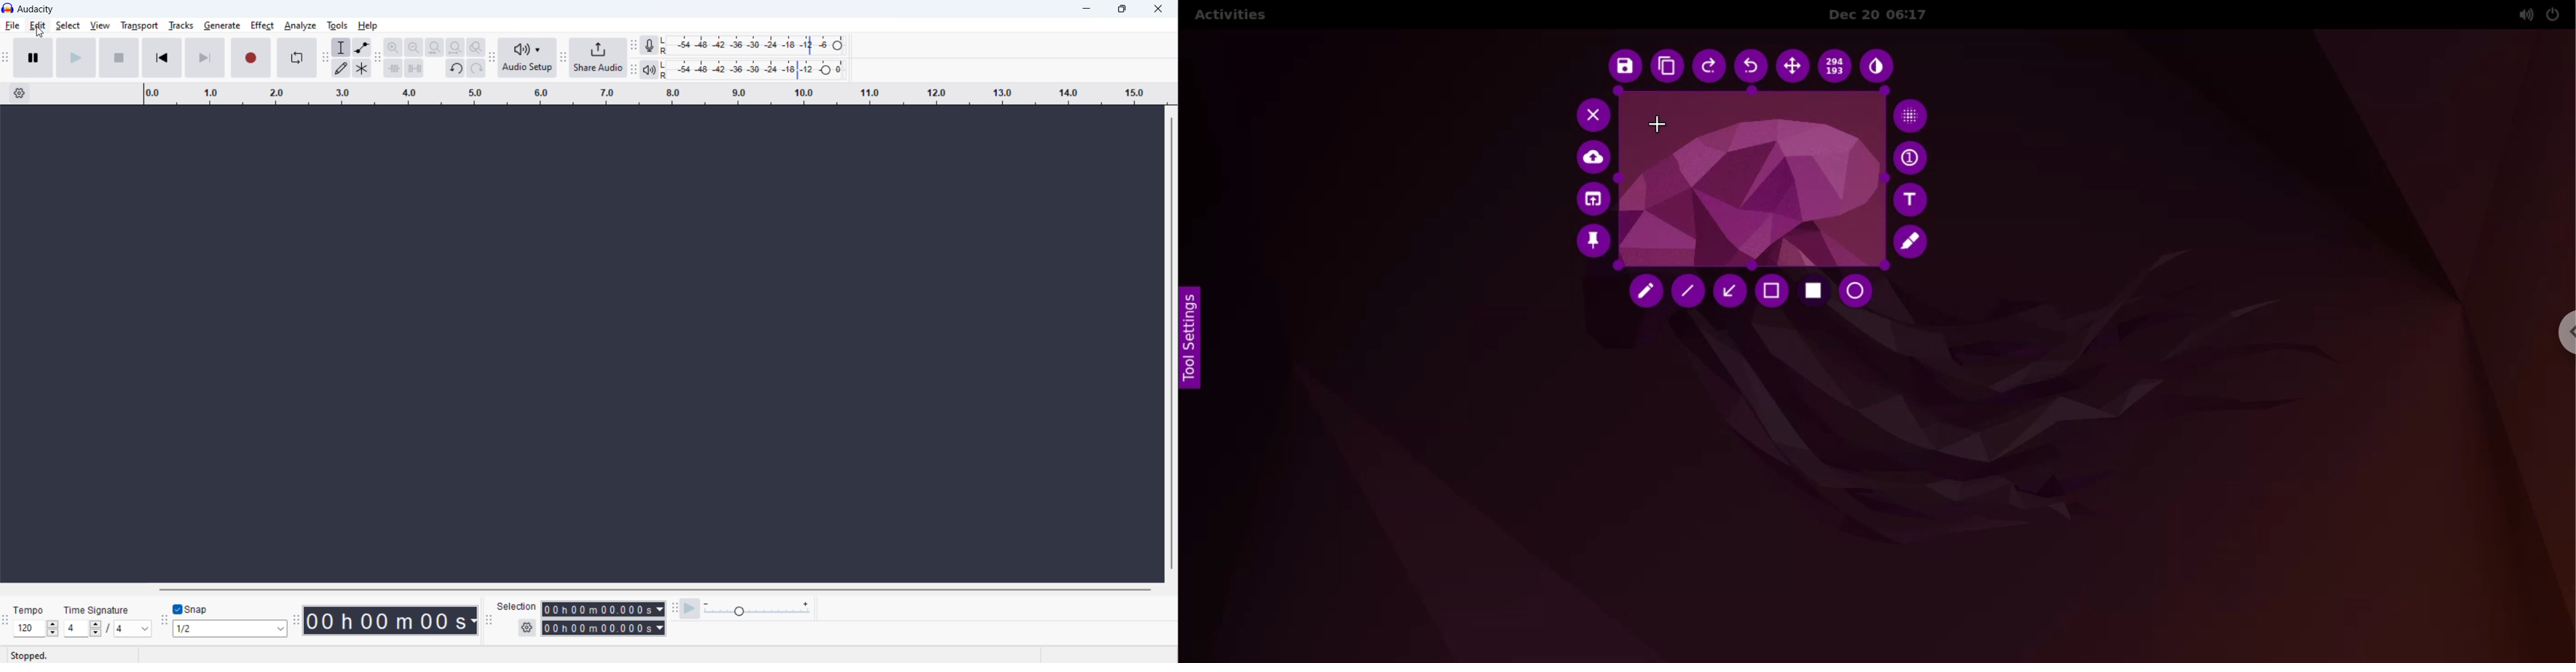 This screenshot has height=672, width=2576. I want to click on undo, so click(456, 69).